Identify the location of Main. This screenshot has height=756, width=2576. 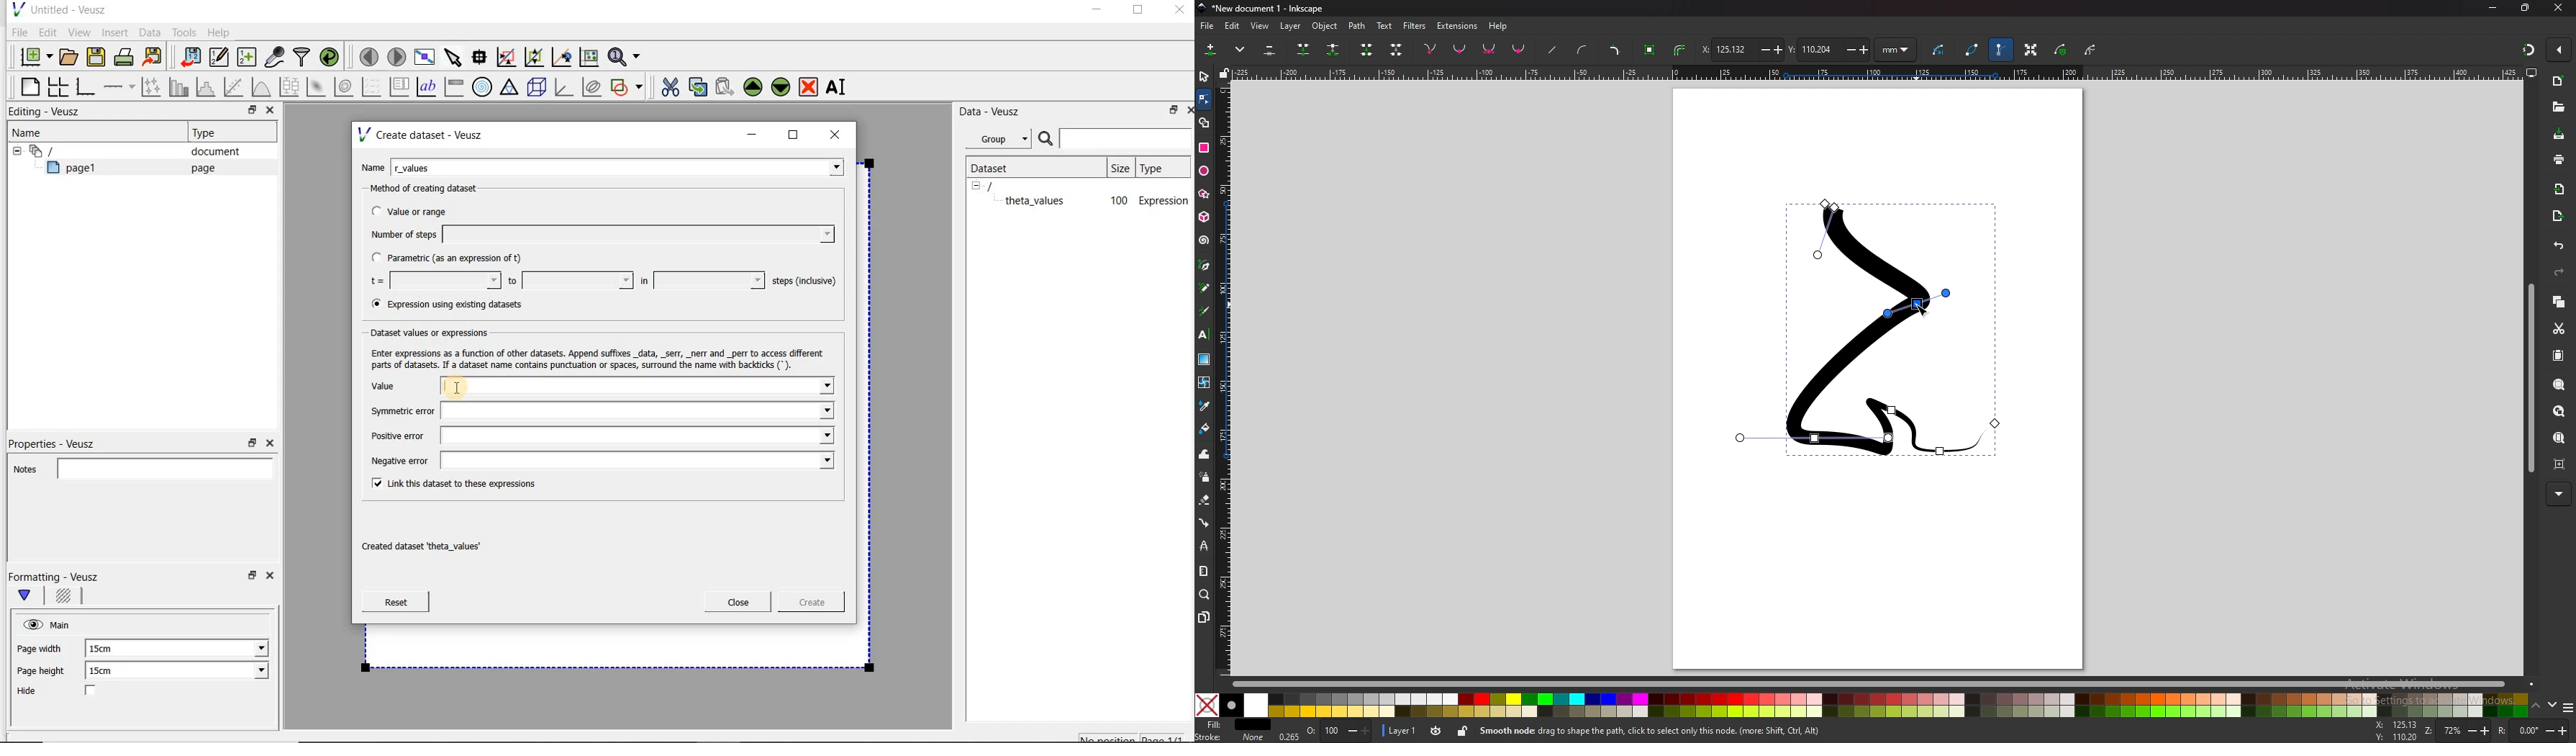
(63, 623).